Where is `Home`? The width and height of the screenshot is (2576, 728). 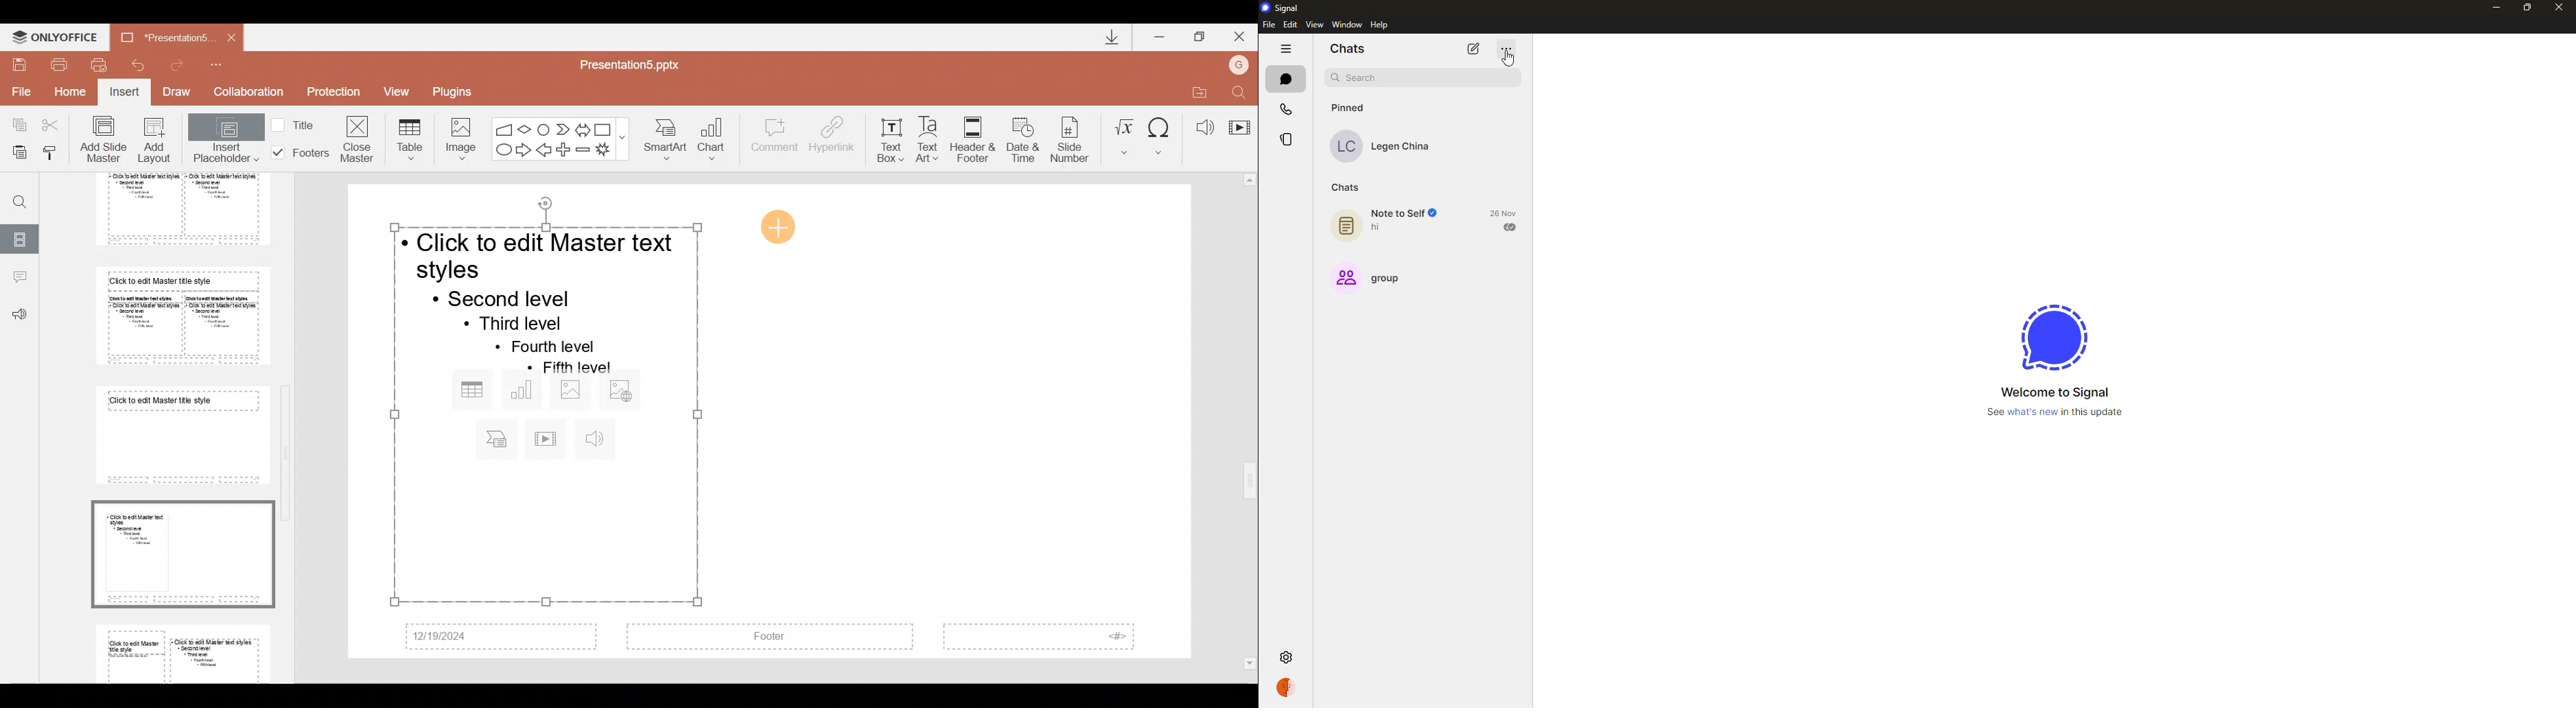 Home is located at coordinates (72, 95).